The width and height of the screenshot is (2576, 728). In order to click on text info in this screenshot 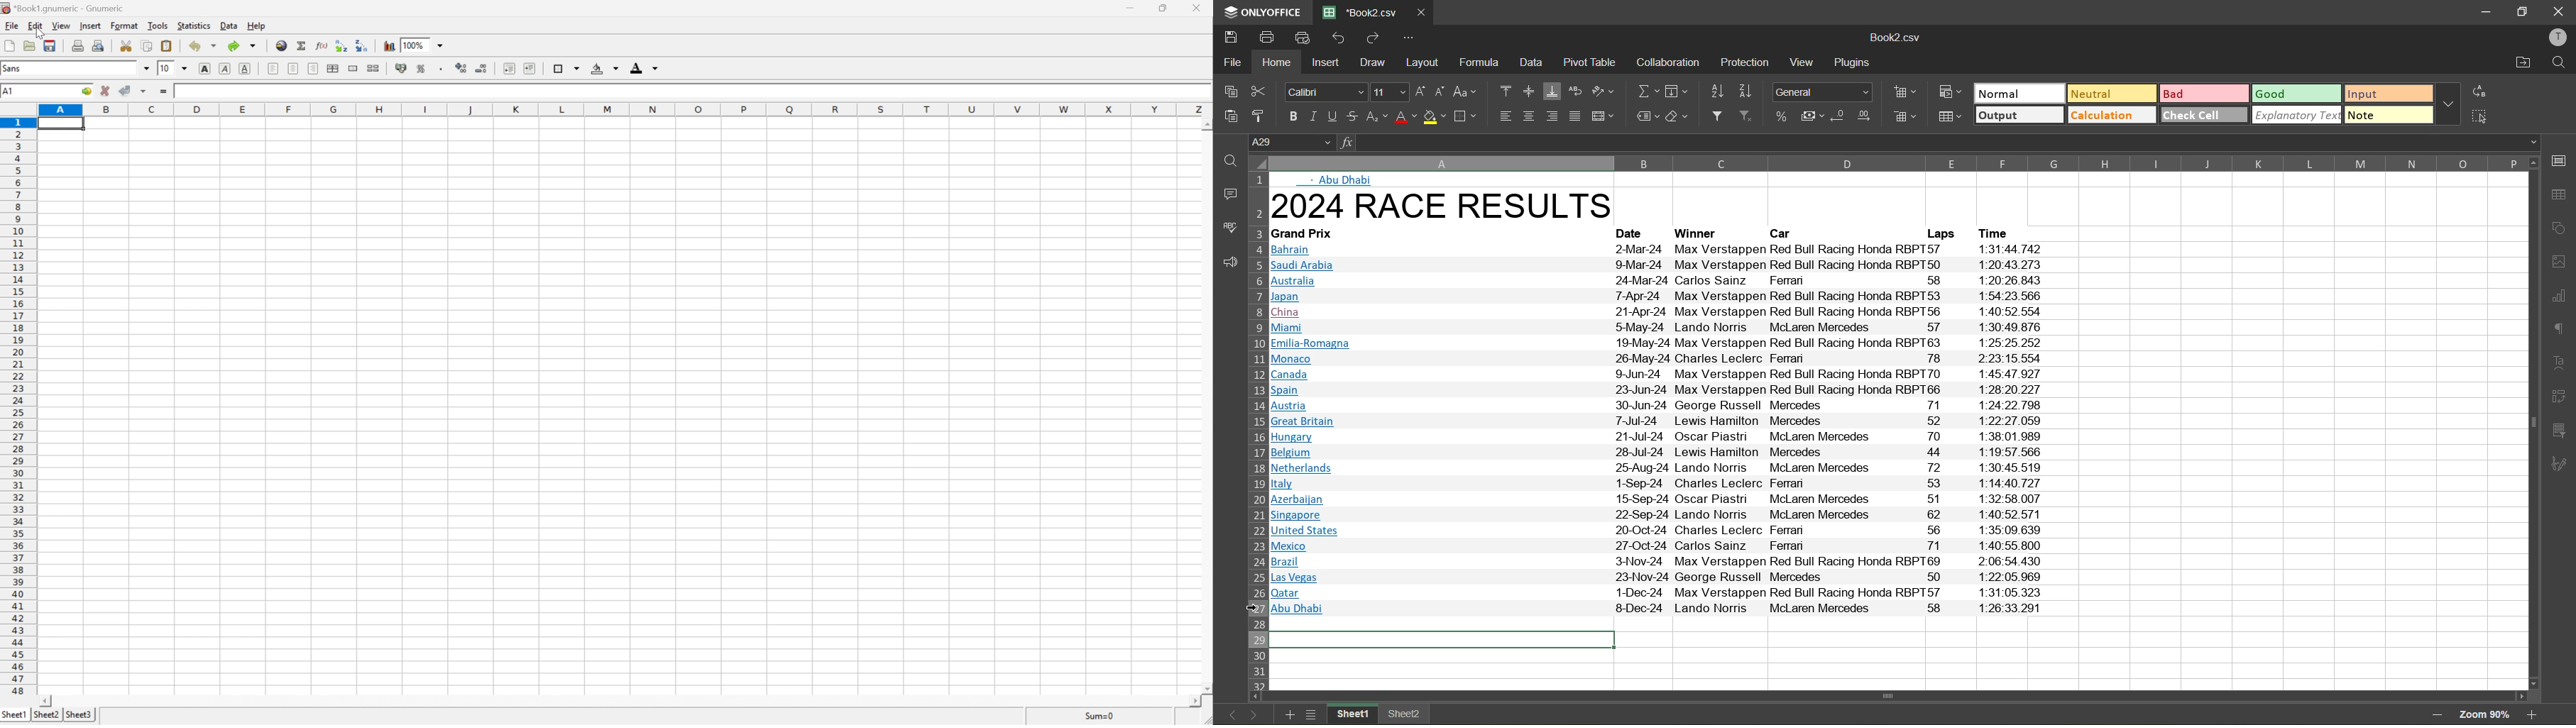, I will do `click(1667, 360)`.